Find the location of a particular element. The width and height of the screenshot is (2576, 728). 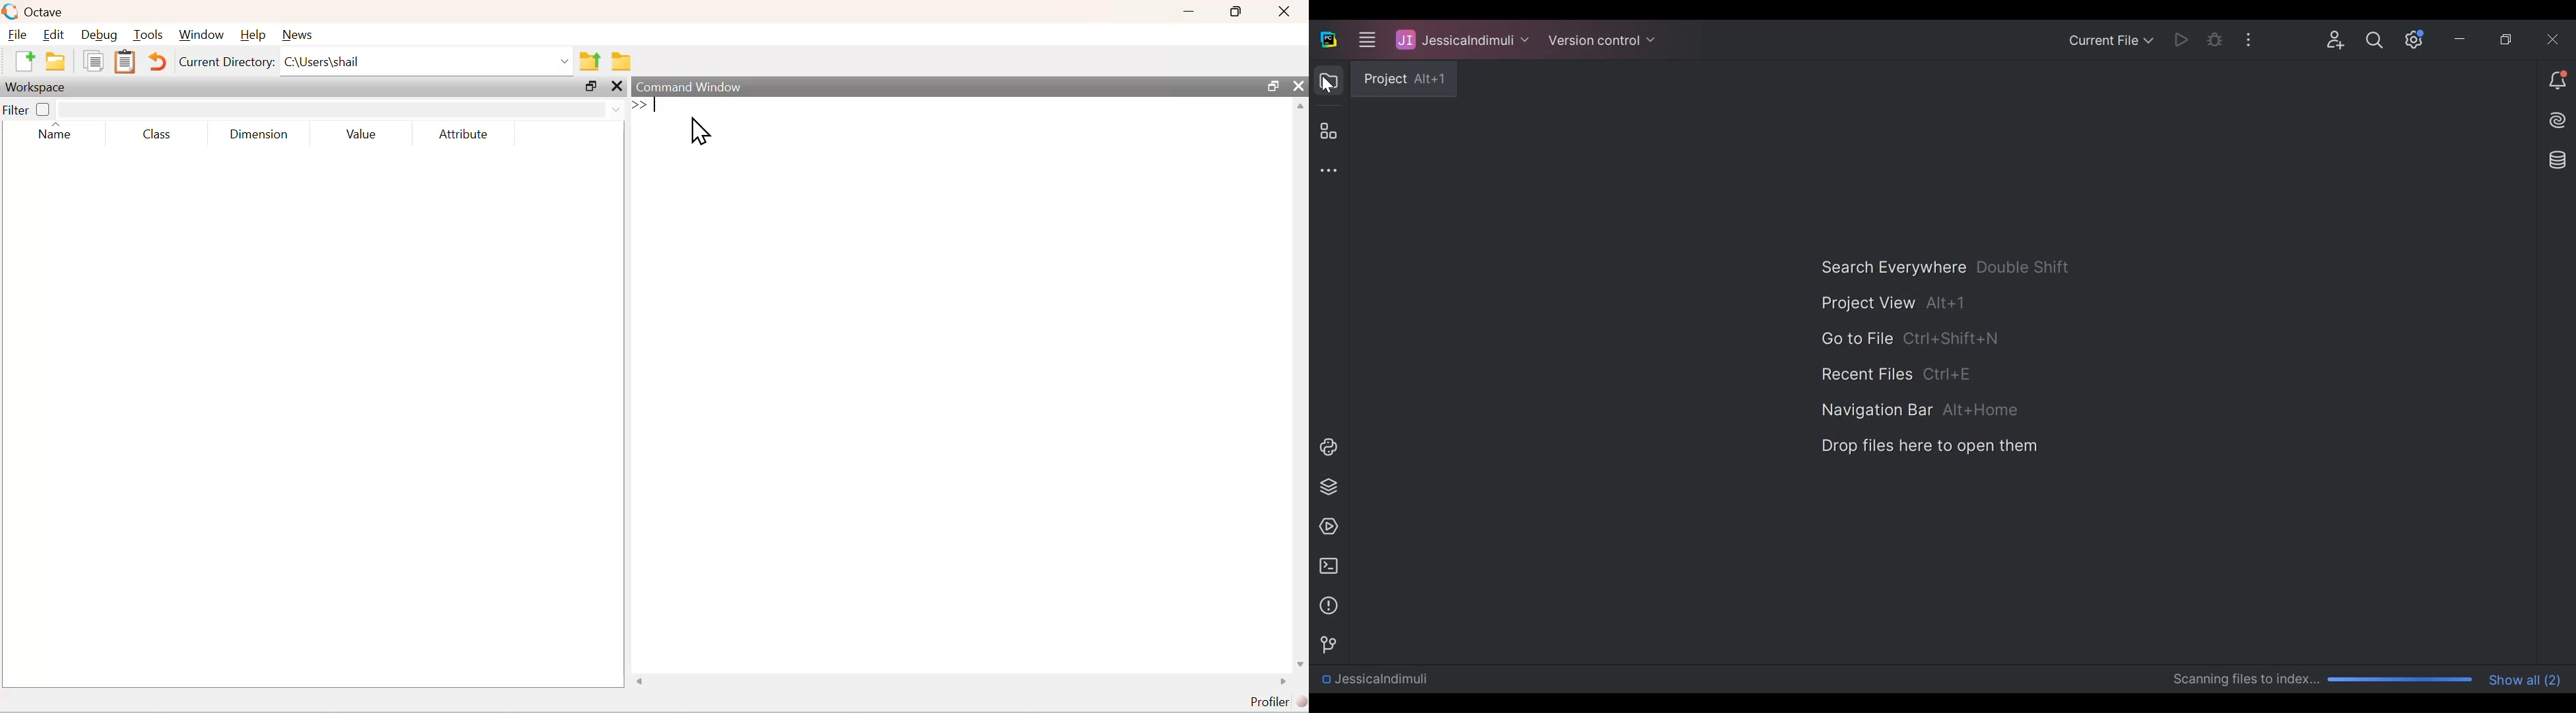

Directory is located at coordinates (1375, 679).